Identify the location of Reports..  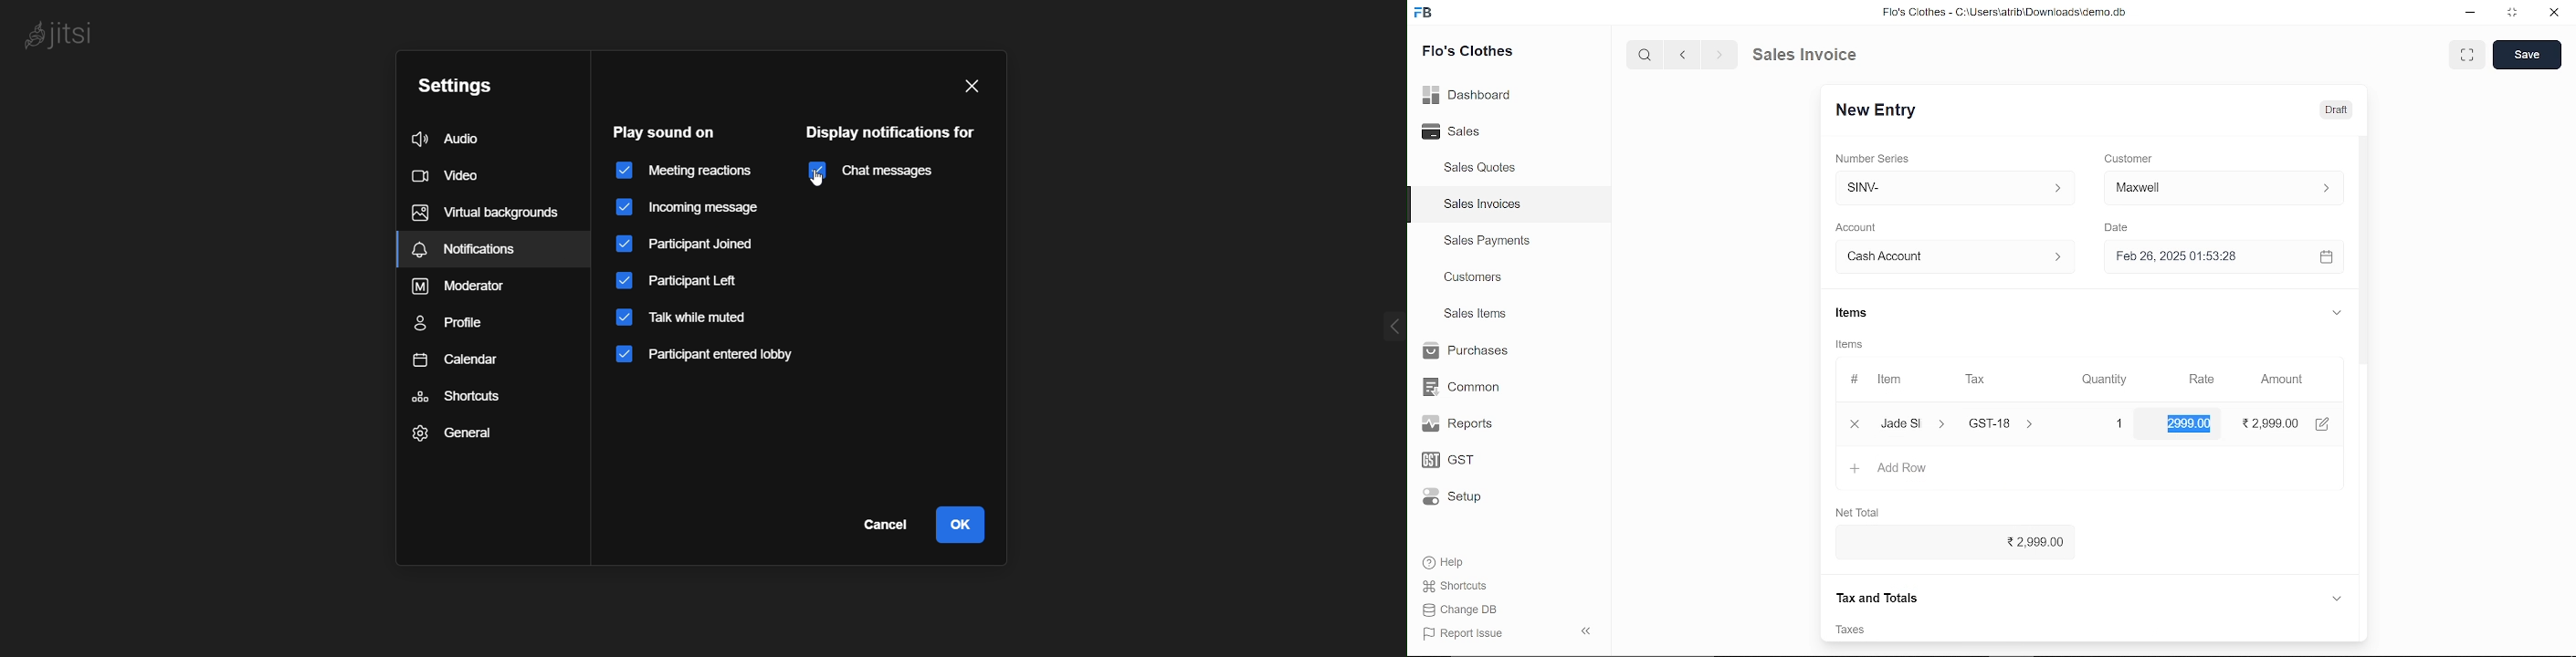
(1465, 423).